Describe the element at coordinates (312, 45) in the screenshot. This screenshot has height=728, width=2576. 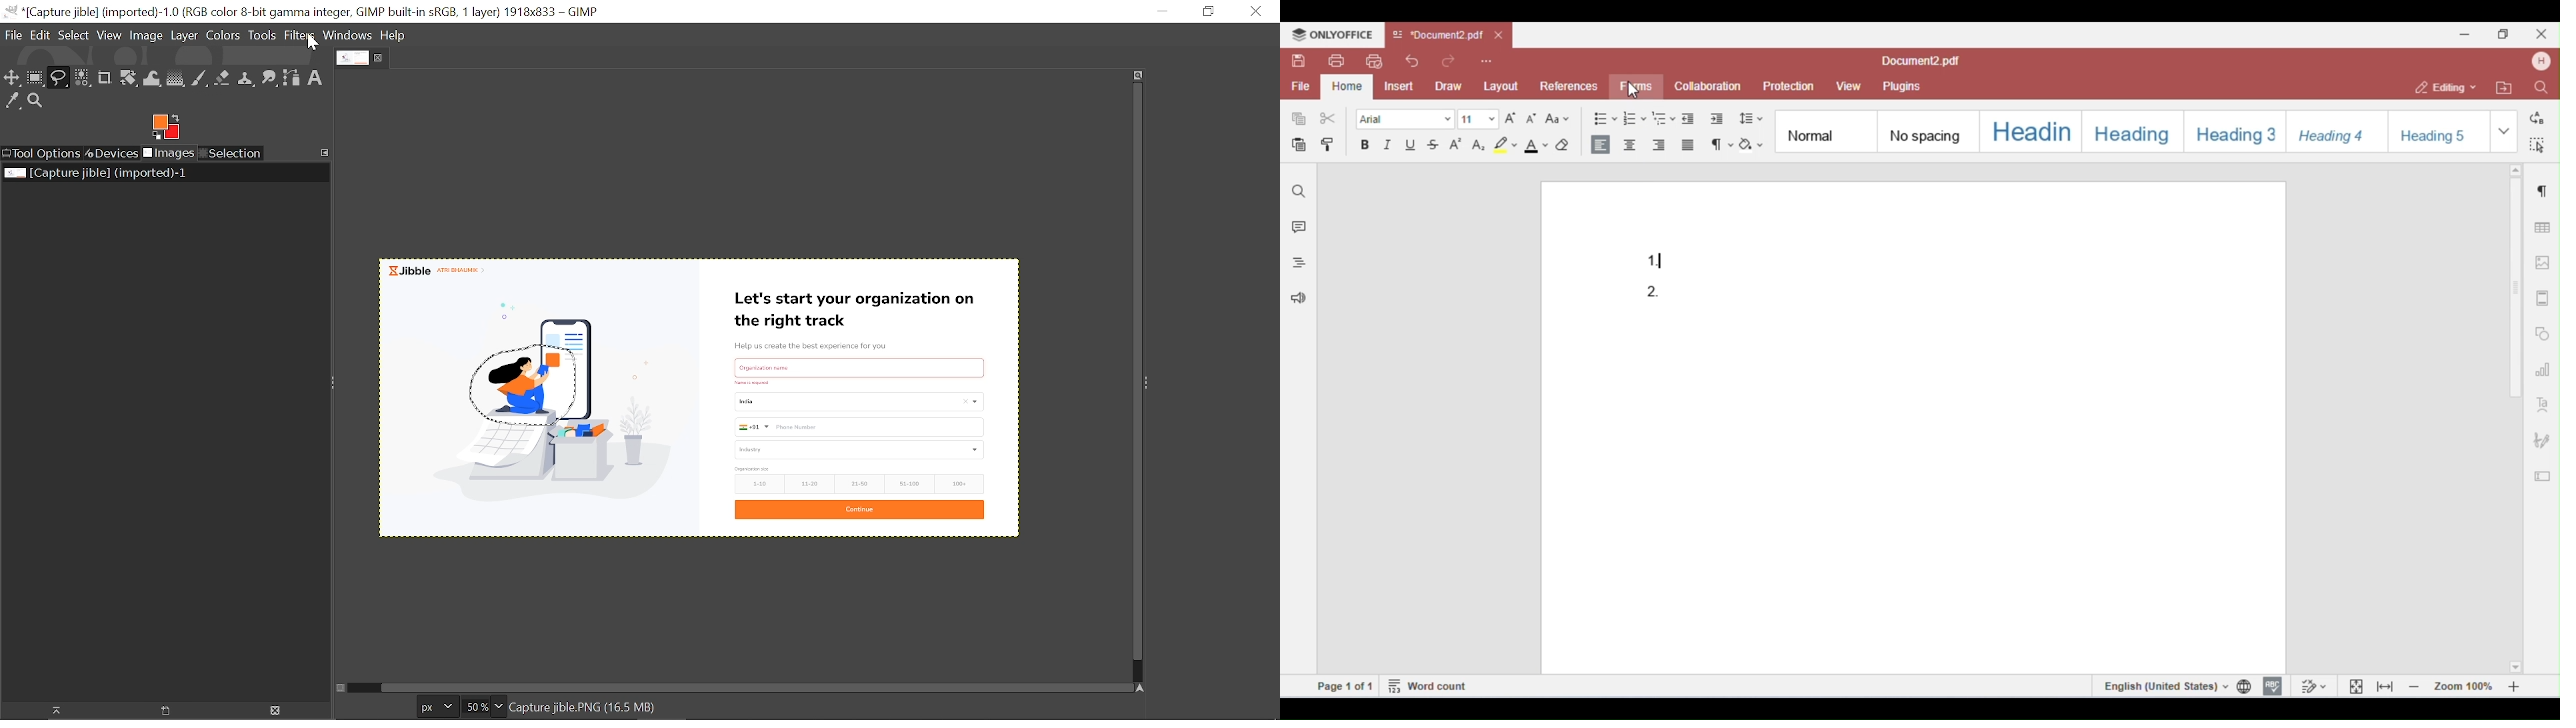
I see `Cursor here` at that location.